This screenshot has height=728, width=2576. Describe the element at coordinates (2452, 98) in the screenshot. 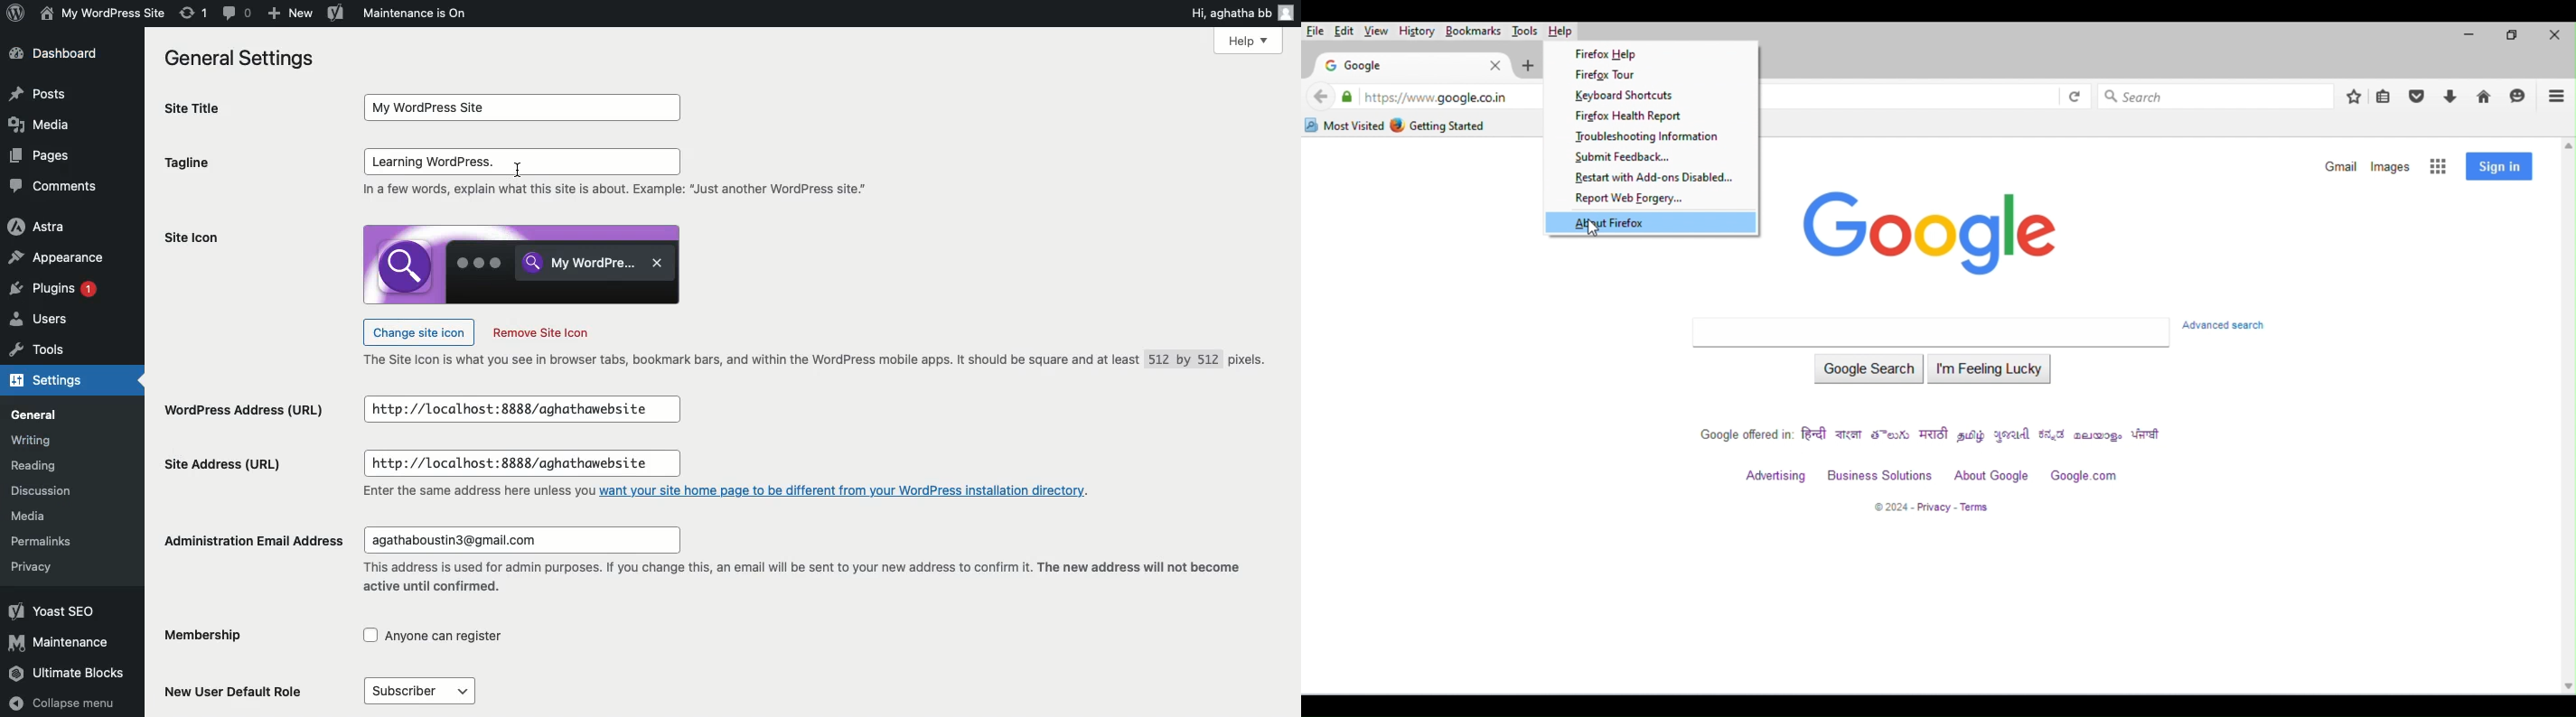

I see `downloads` at that location.